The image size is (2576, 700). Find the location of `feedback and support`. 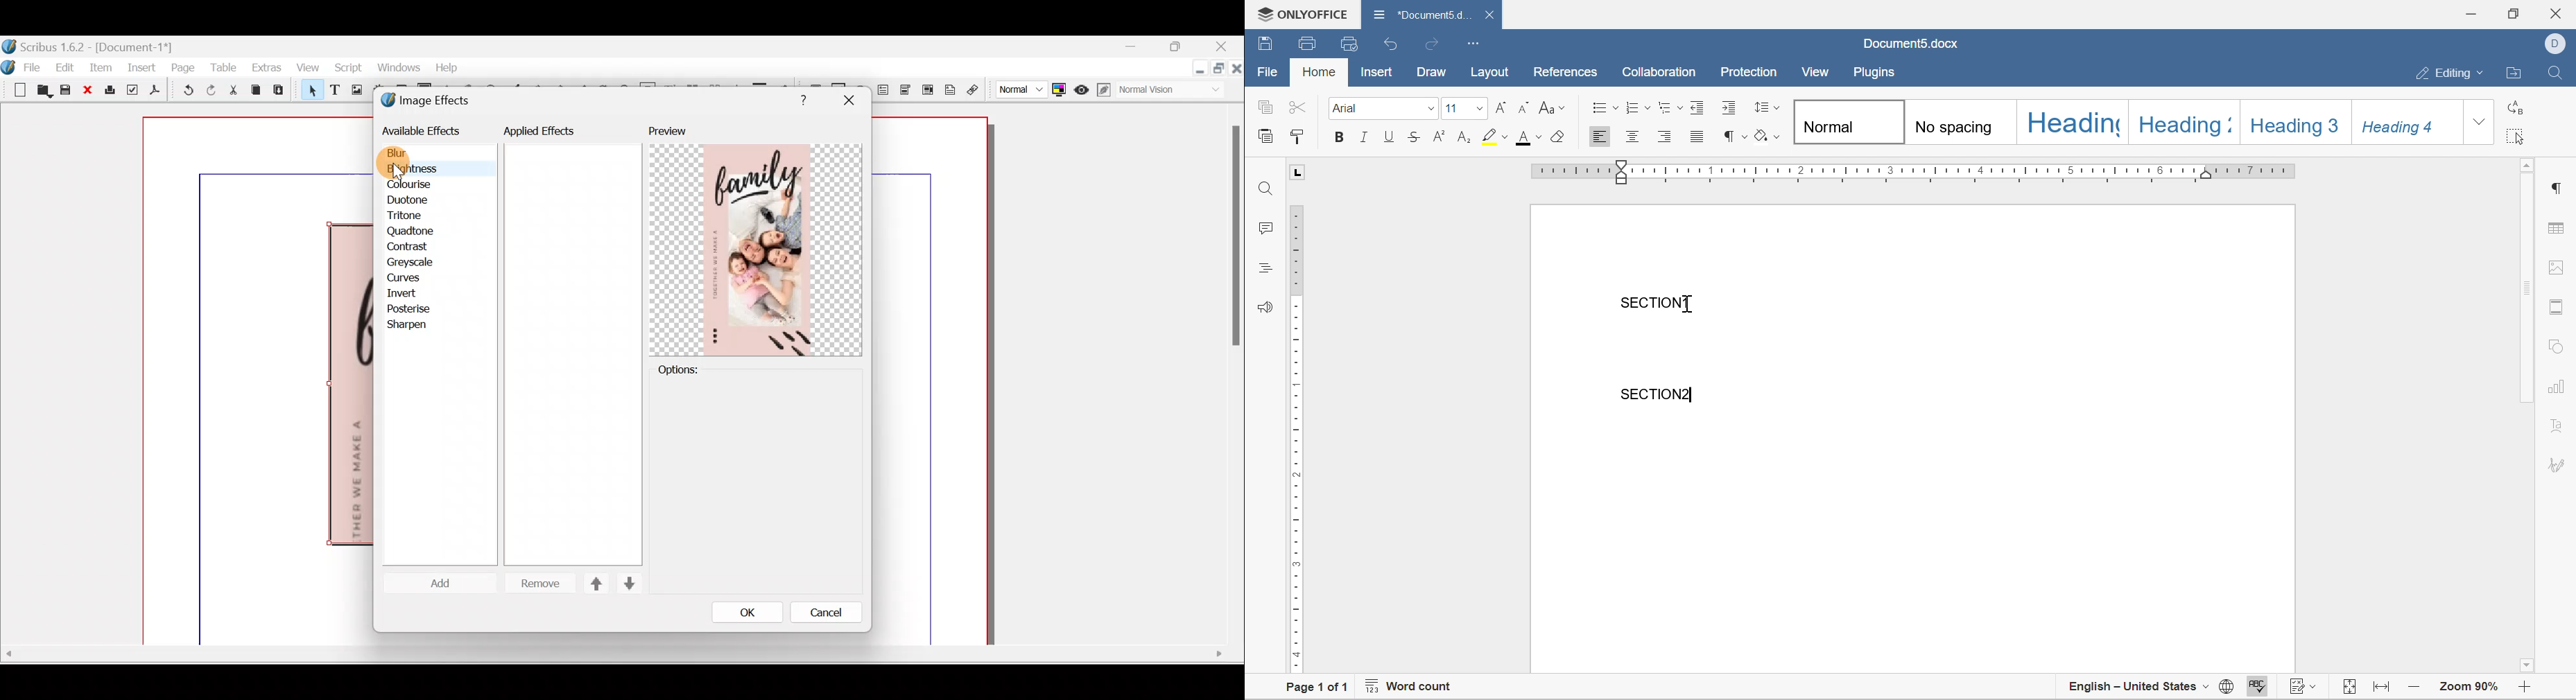

feedback and support is located at coordinates (1266, 306).